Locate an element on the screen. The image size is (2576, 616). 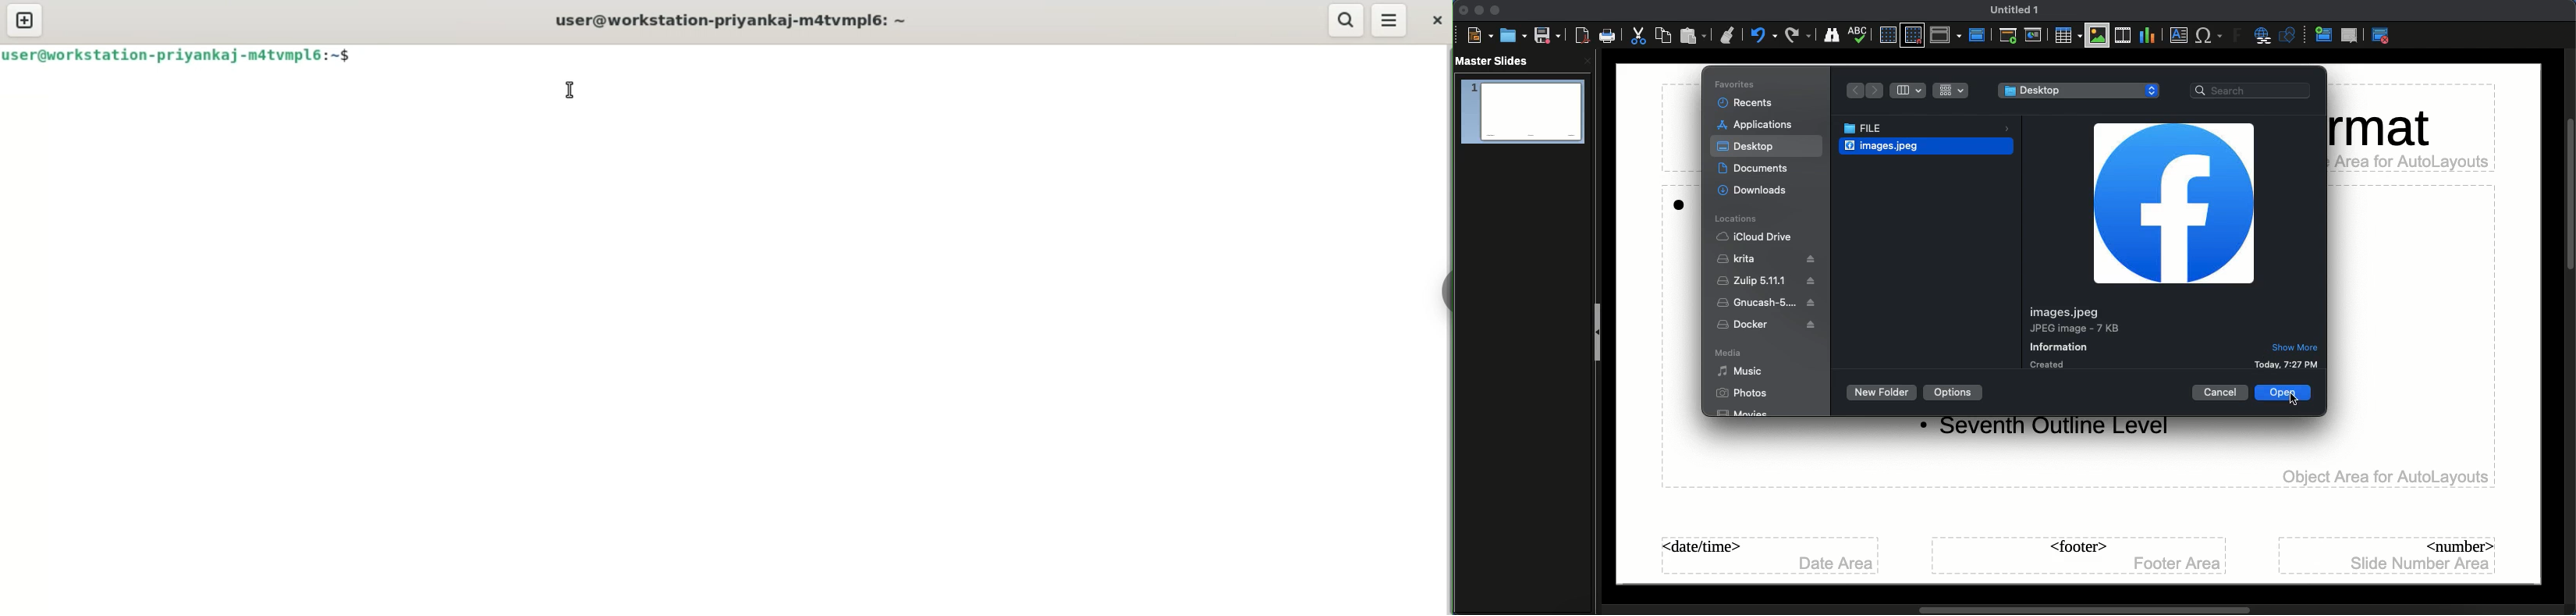
Cut is located at coordinates (1638, 36).